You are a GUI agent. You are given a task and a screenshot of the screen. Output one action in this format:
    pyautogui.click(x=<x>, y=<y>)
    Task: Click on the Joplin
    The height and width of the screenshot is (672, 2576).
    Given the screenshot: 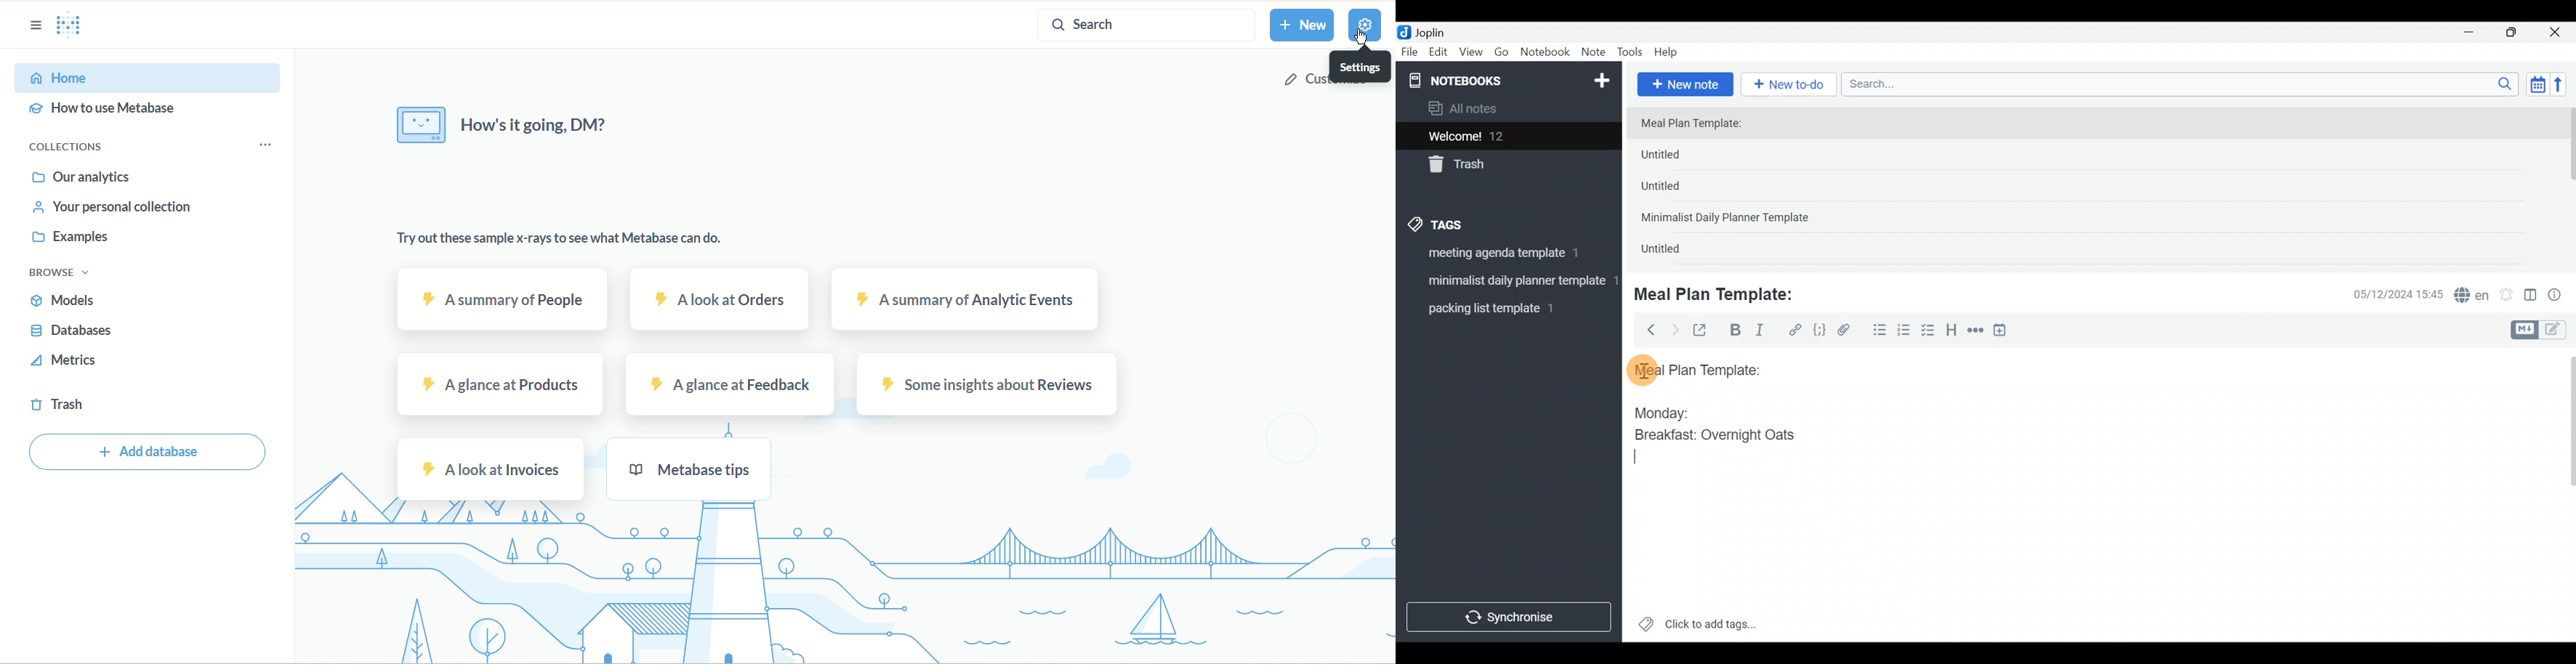 What is the action you would take?
    pyautogui.click(x=1438, y=31)
    